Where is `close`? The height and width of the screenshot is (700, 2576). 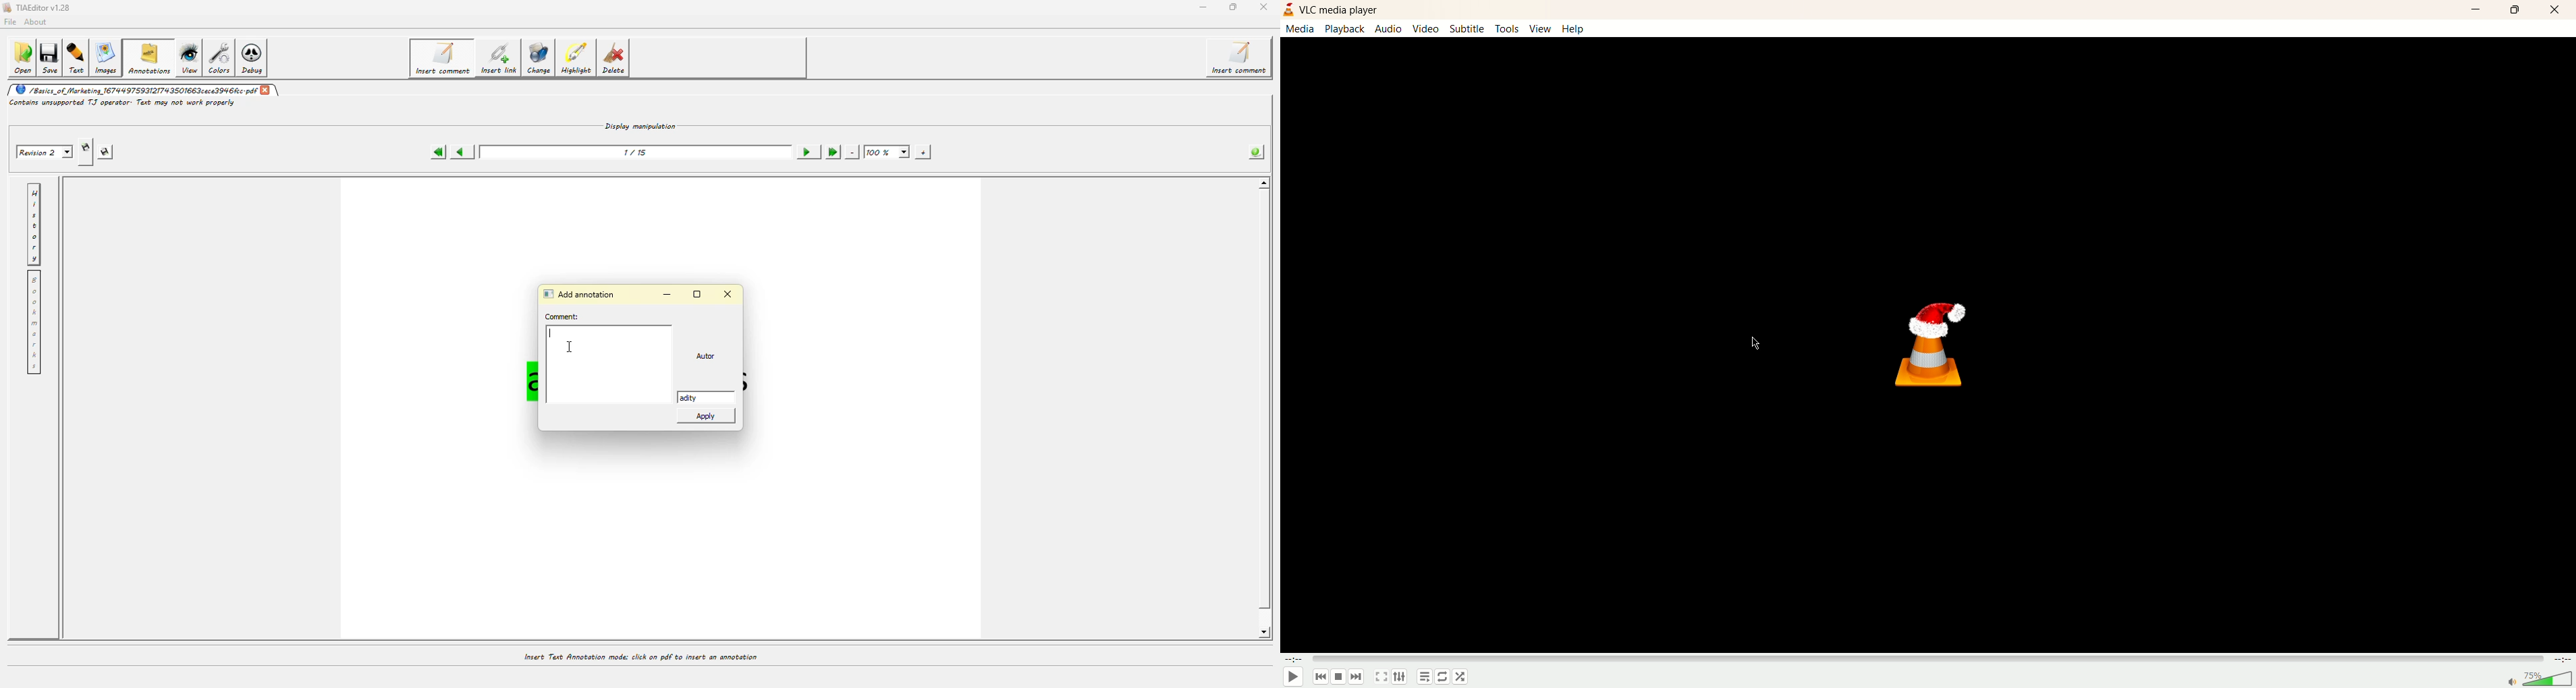
close is located at coordinates (2555, 10).